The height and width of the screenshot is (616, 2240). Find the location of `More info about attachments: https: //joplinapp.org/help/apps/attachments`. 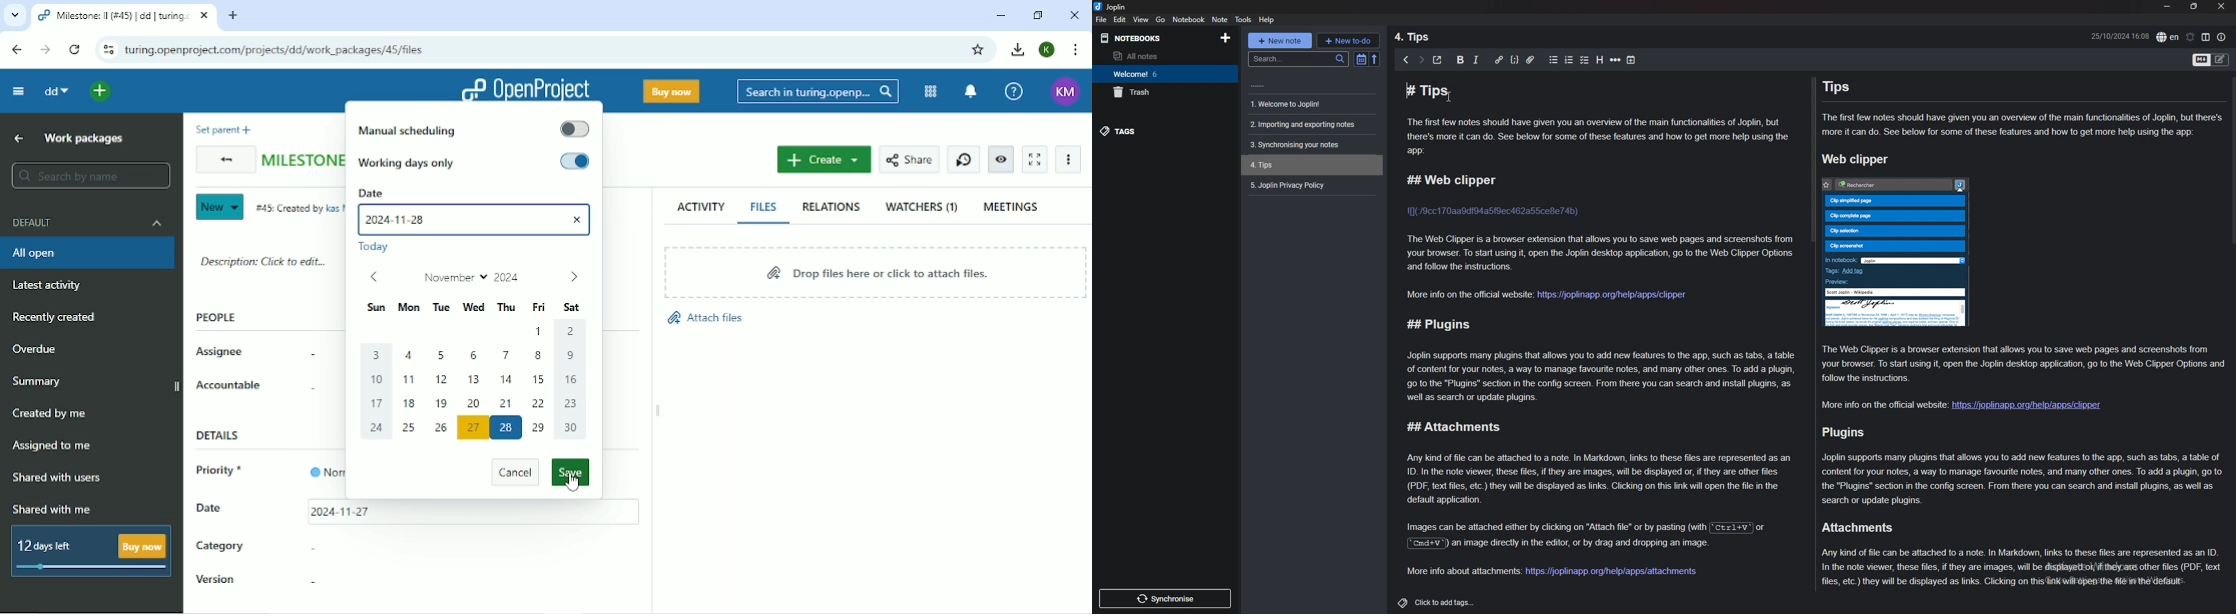

More info about attachments: https: //joplinapp.org/help/apps/attachments is located at coordinates (1554, 572).